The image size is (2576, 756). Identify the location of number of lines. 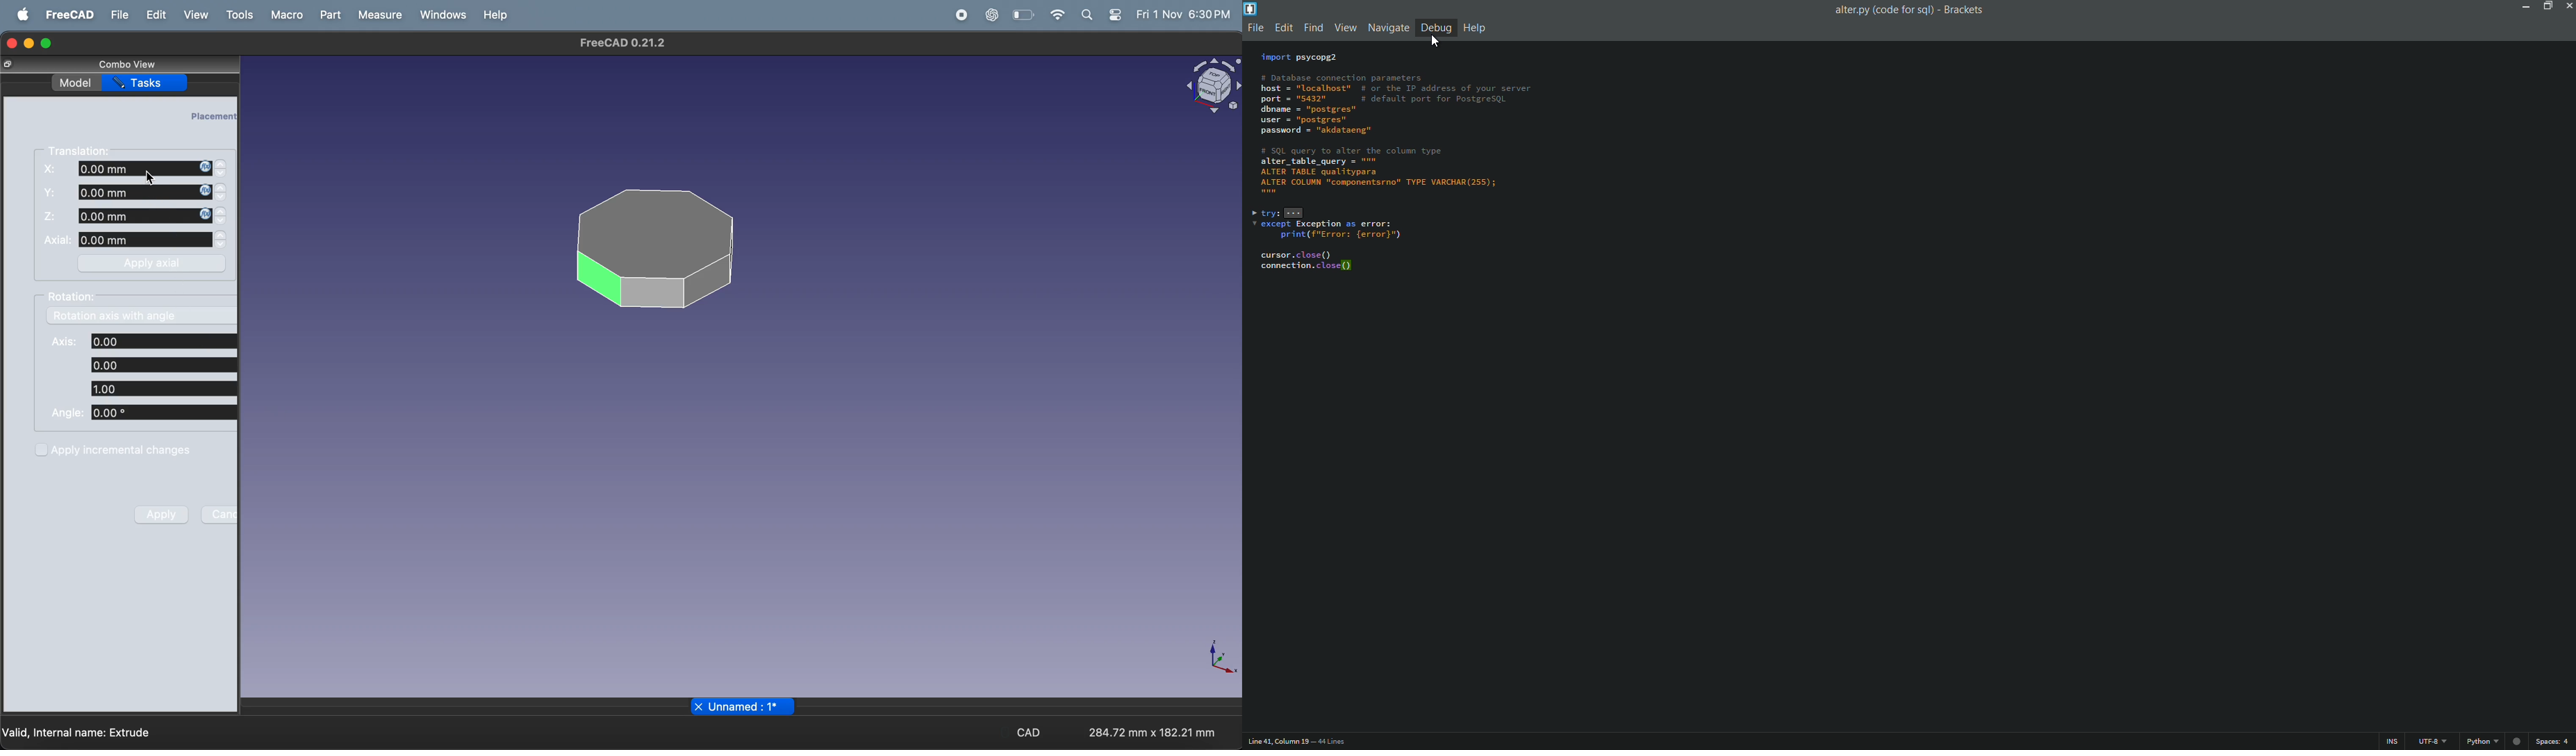
(1332, 742).